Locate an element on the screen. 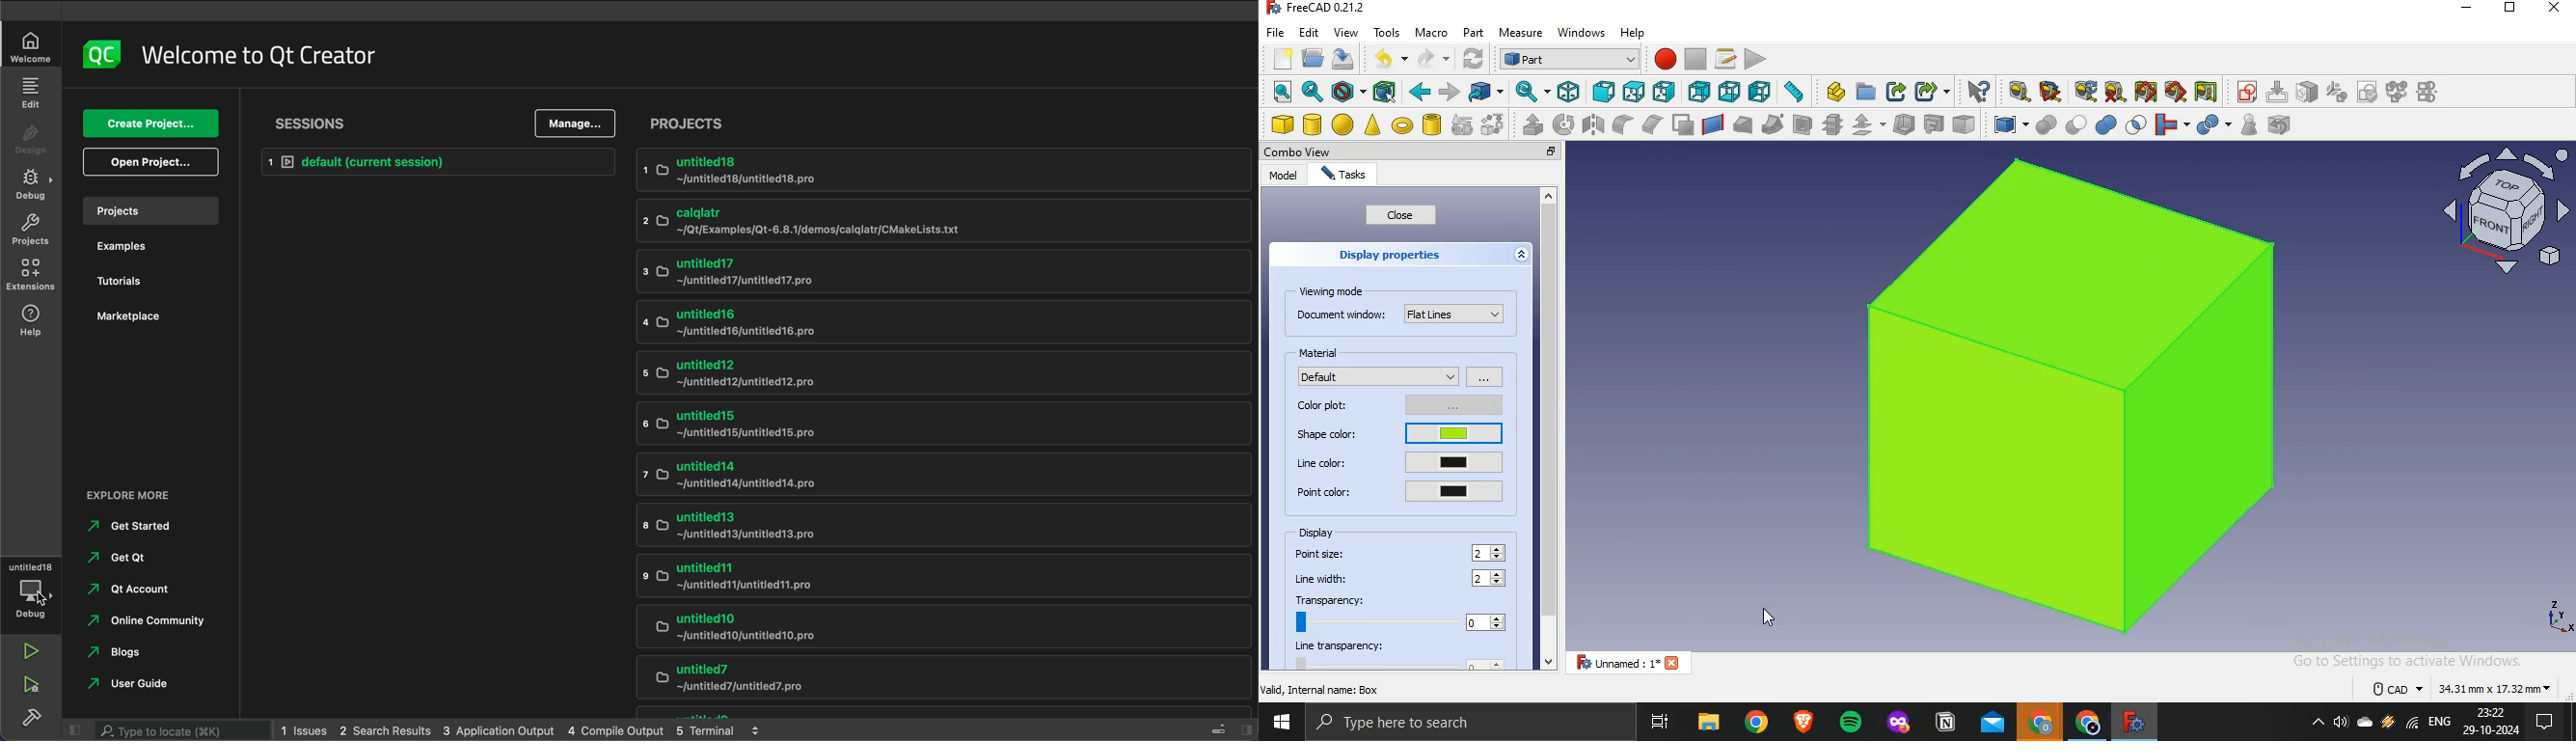  untitled11 is located at coordinates (911, 577).